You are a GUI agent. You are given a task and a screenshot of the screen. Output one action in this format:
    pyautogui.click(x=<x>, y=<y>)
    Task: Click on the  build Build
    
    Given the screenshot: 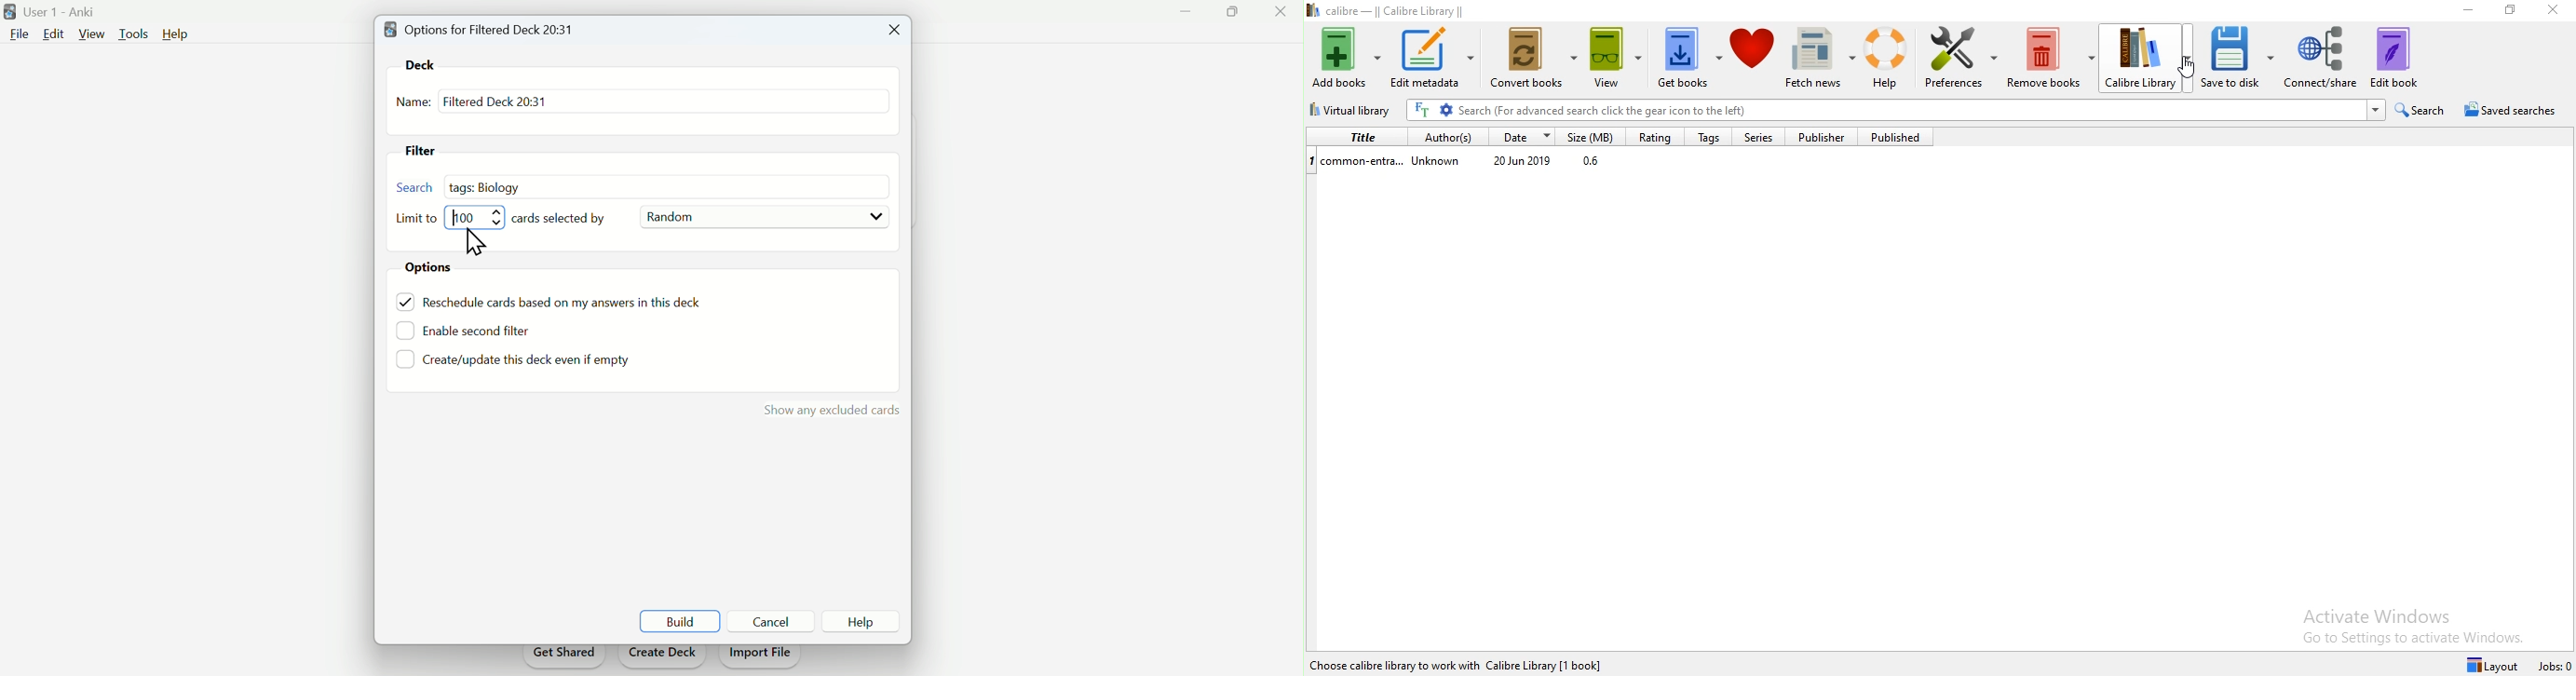 What is the action you would take?
    pyautogui.click(x=680, y=619)
    